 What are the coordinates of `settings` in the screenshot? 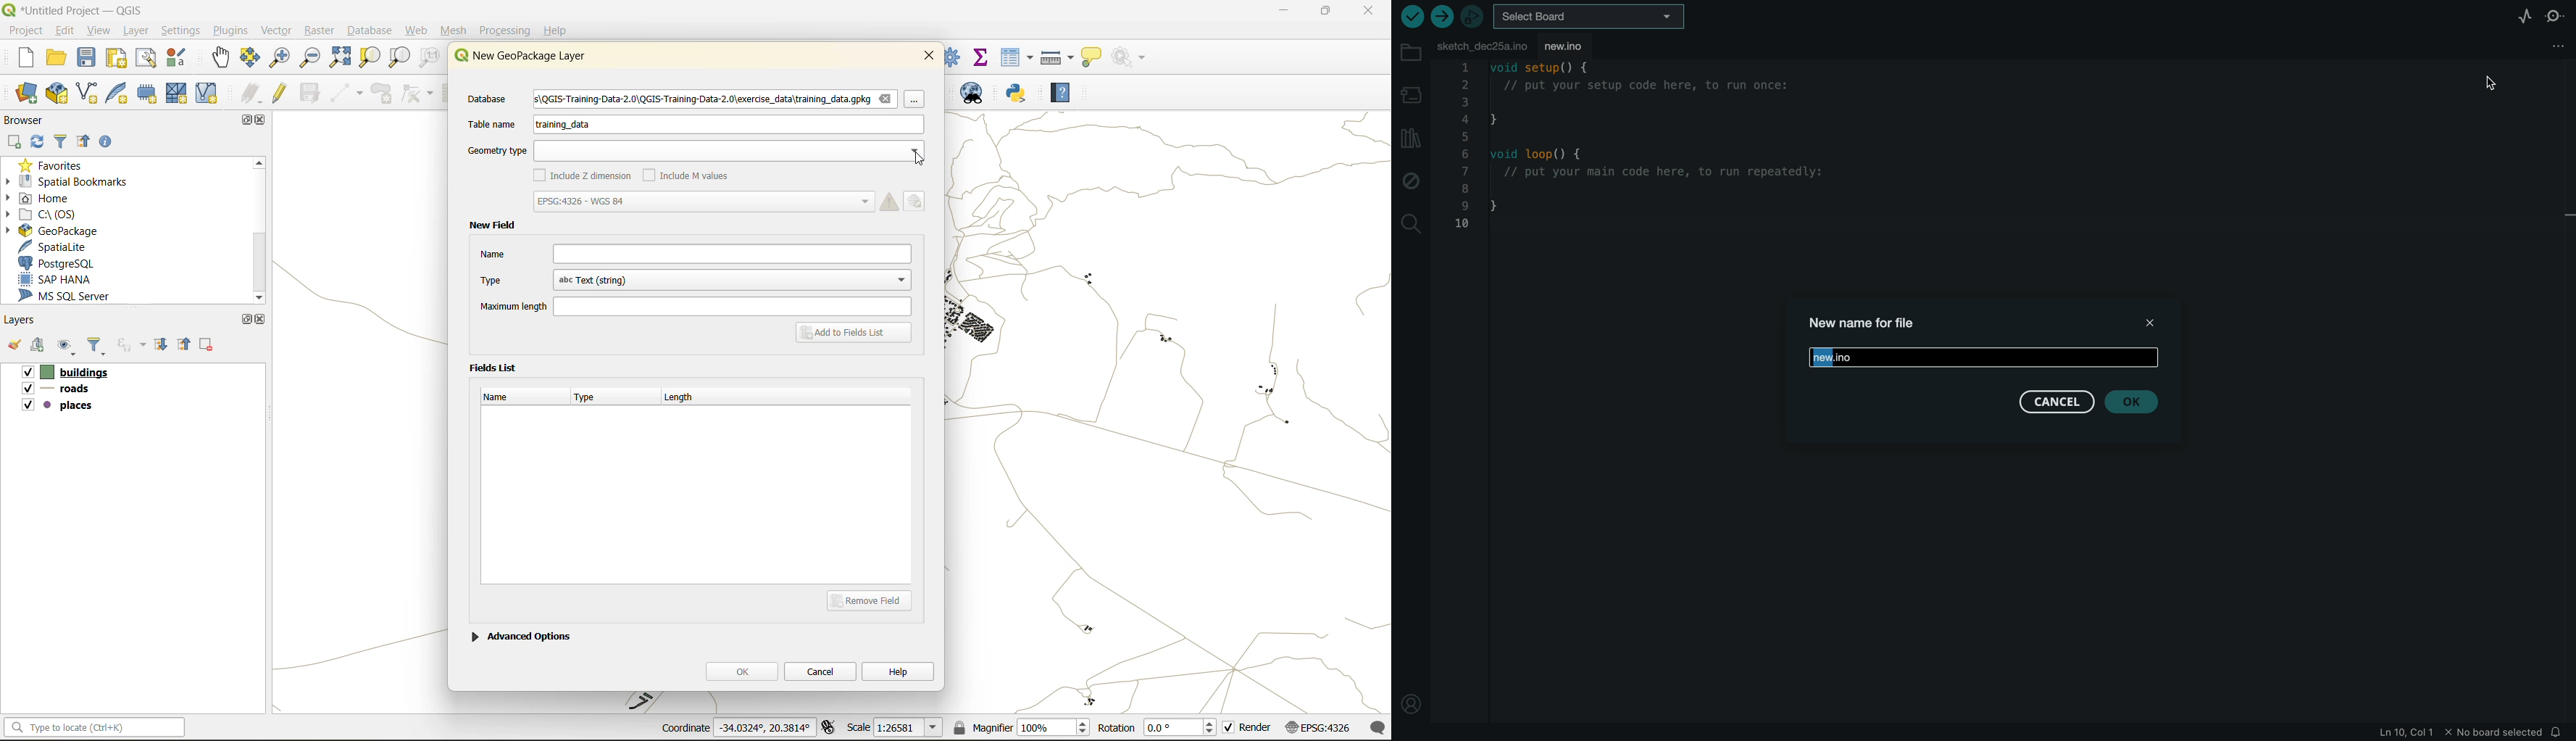 It's located at (181, 30).